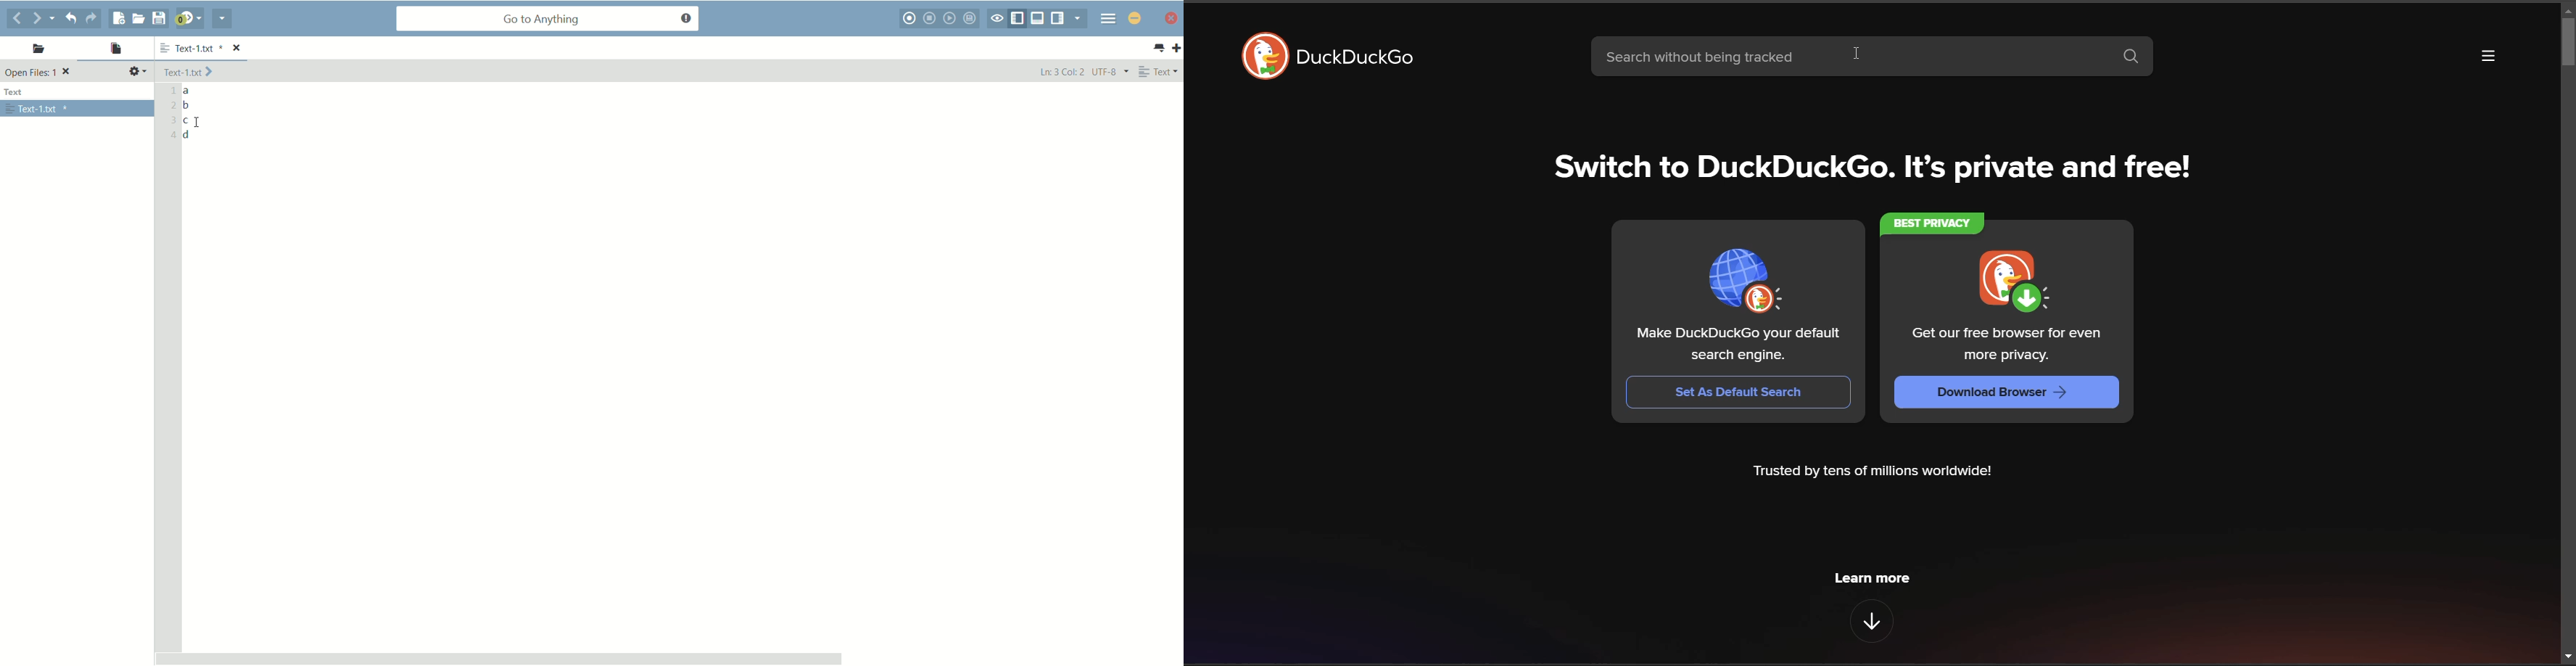  Describe the element at coordinates (2005, 346) in the screenshot. I see `Get our free browser for even more privacy.` at that location.